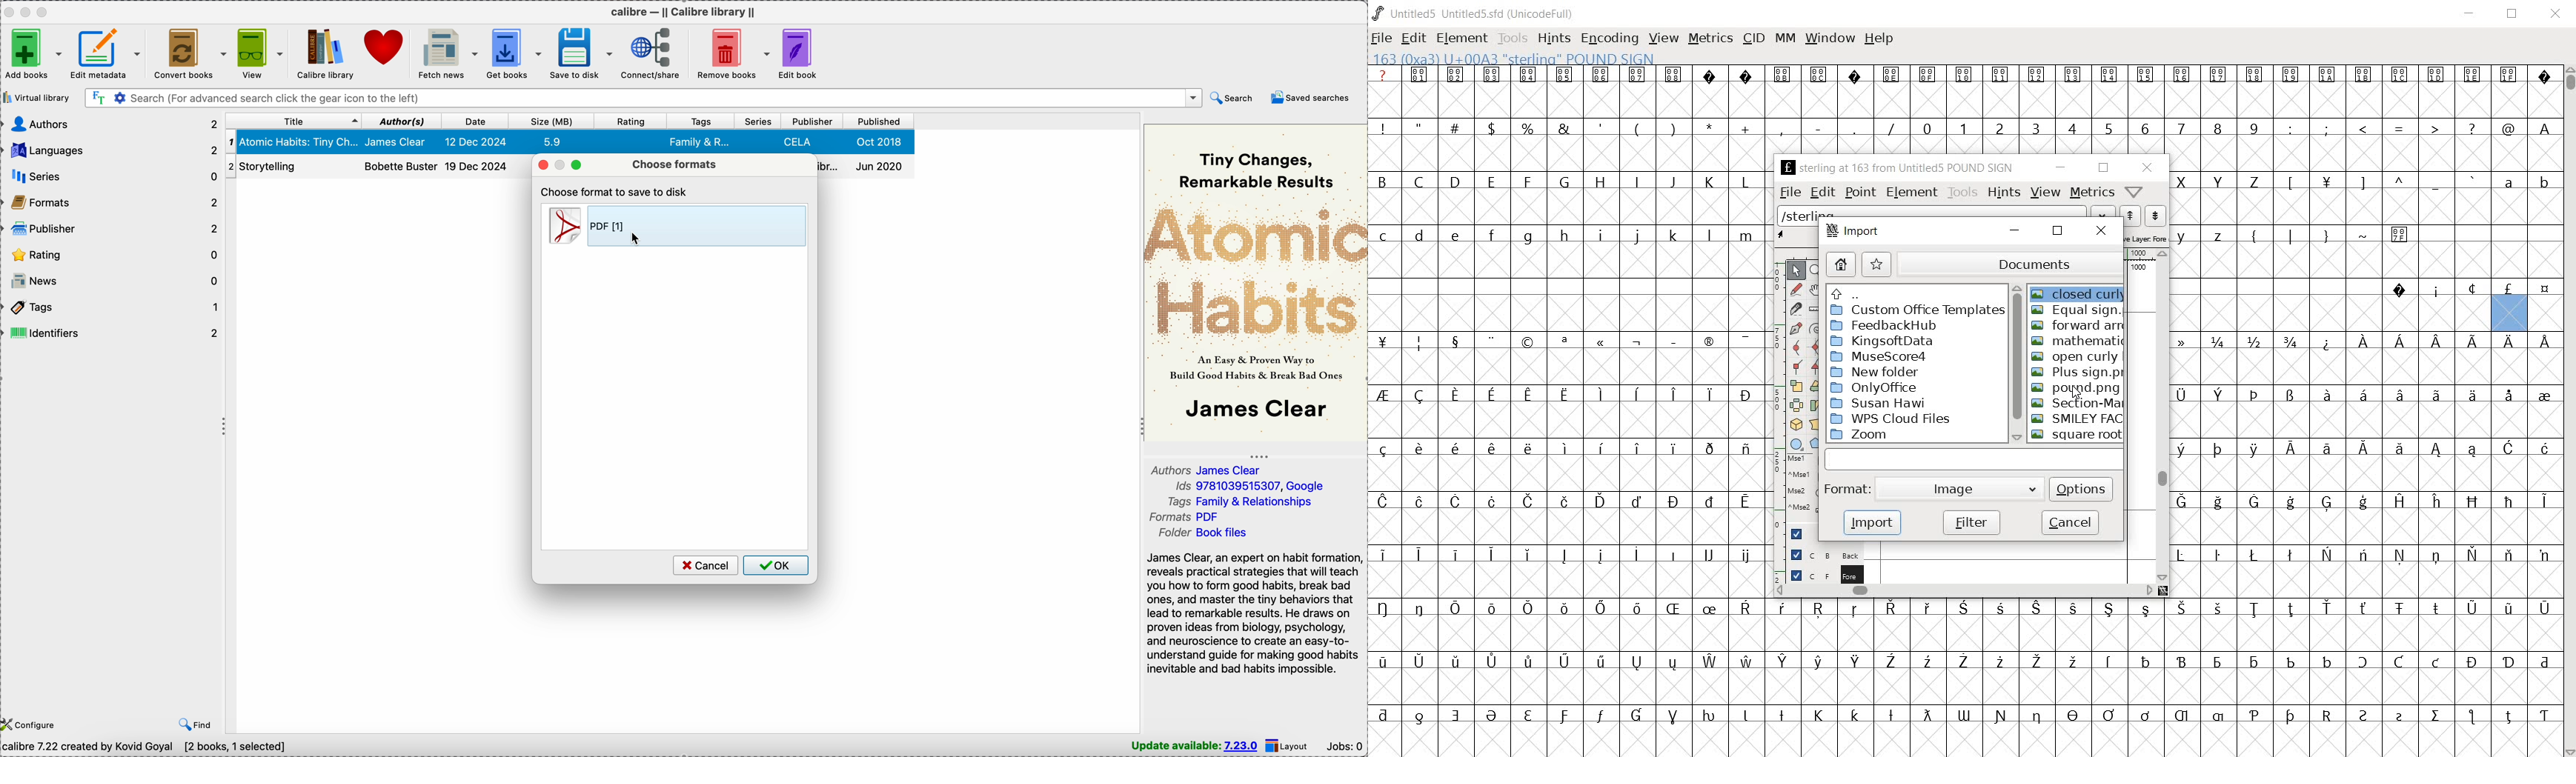  I want to click on Symbol, so click(1962, 610).